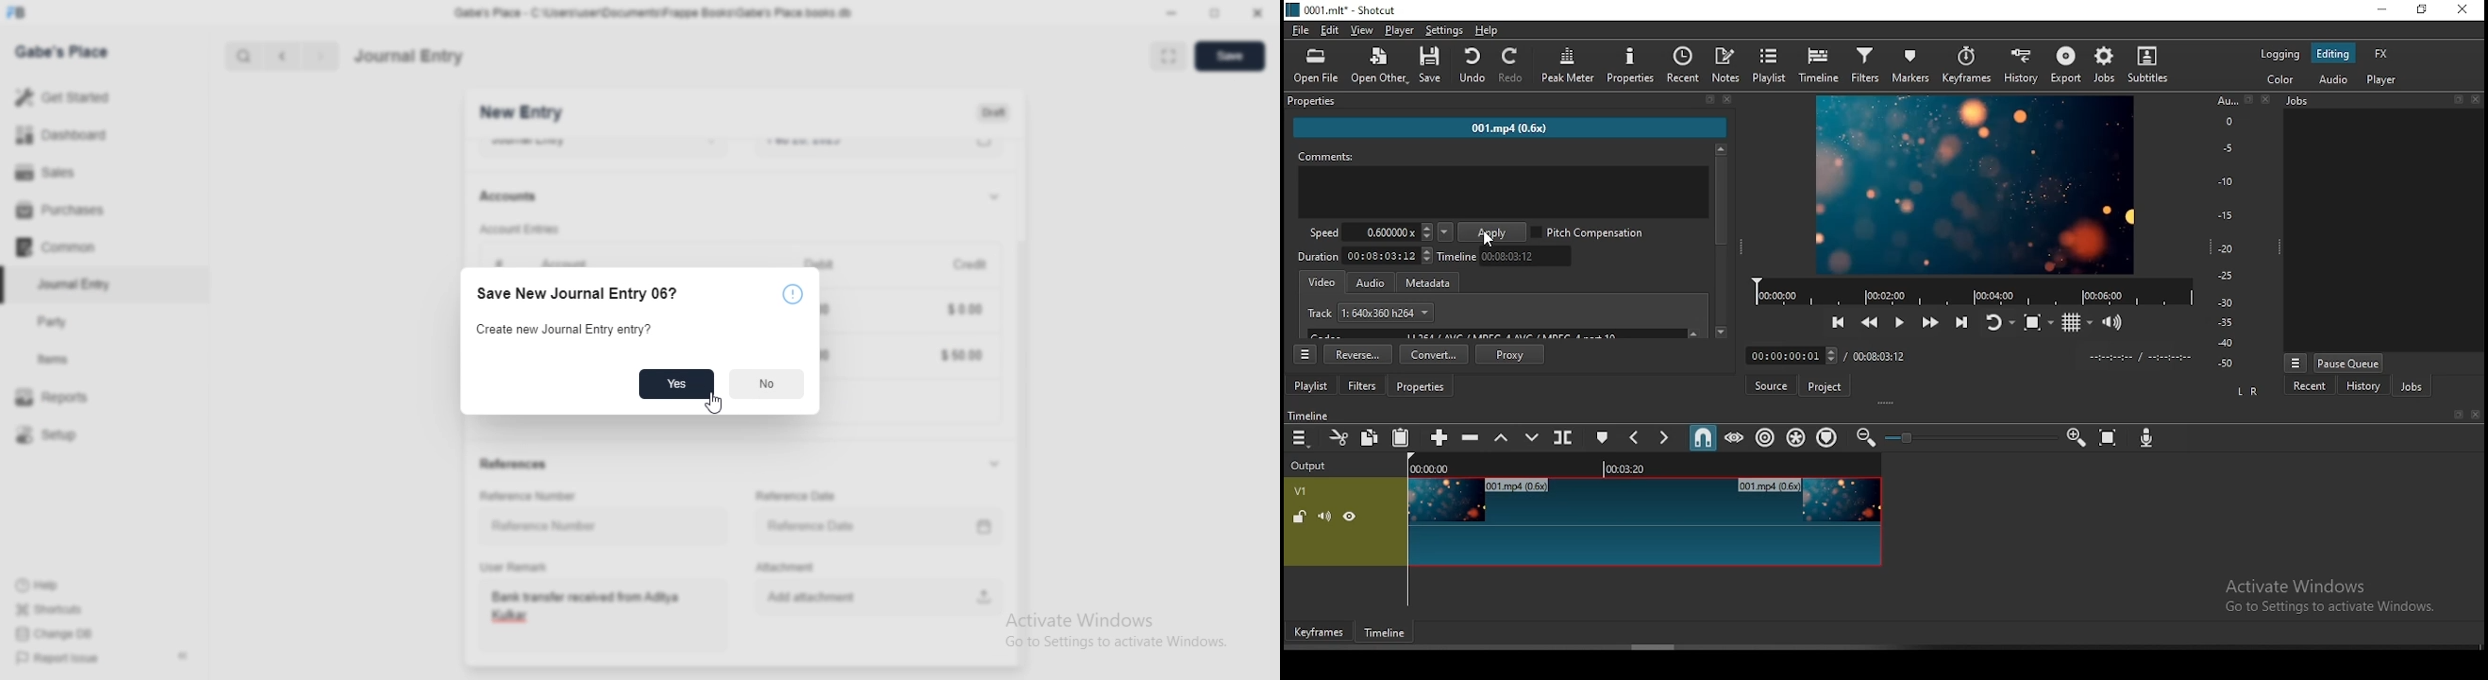 This screenshot has height=700, width=2492. What do you see at coordinates (1369, 282) in the screenshot?
I see `audio` at bounding box center [1369, 282].